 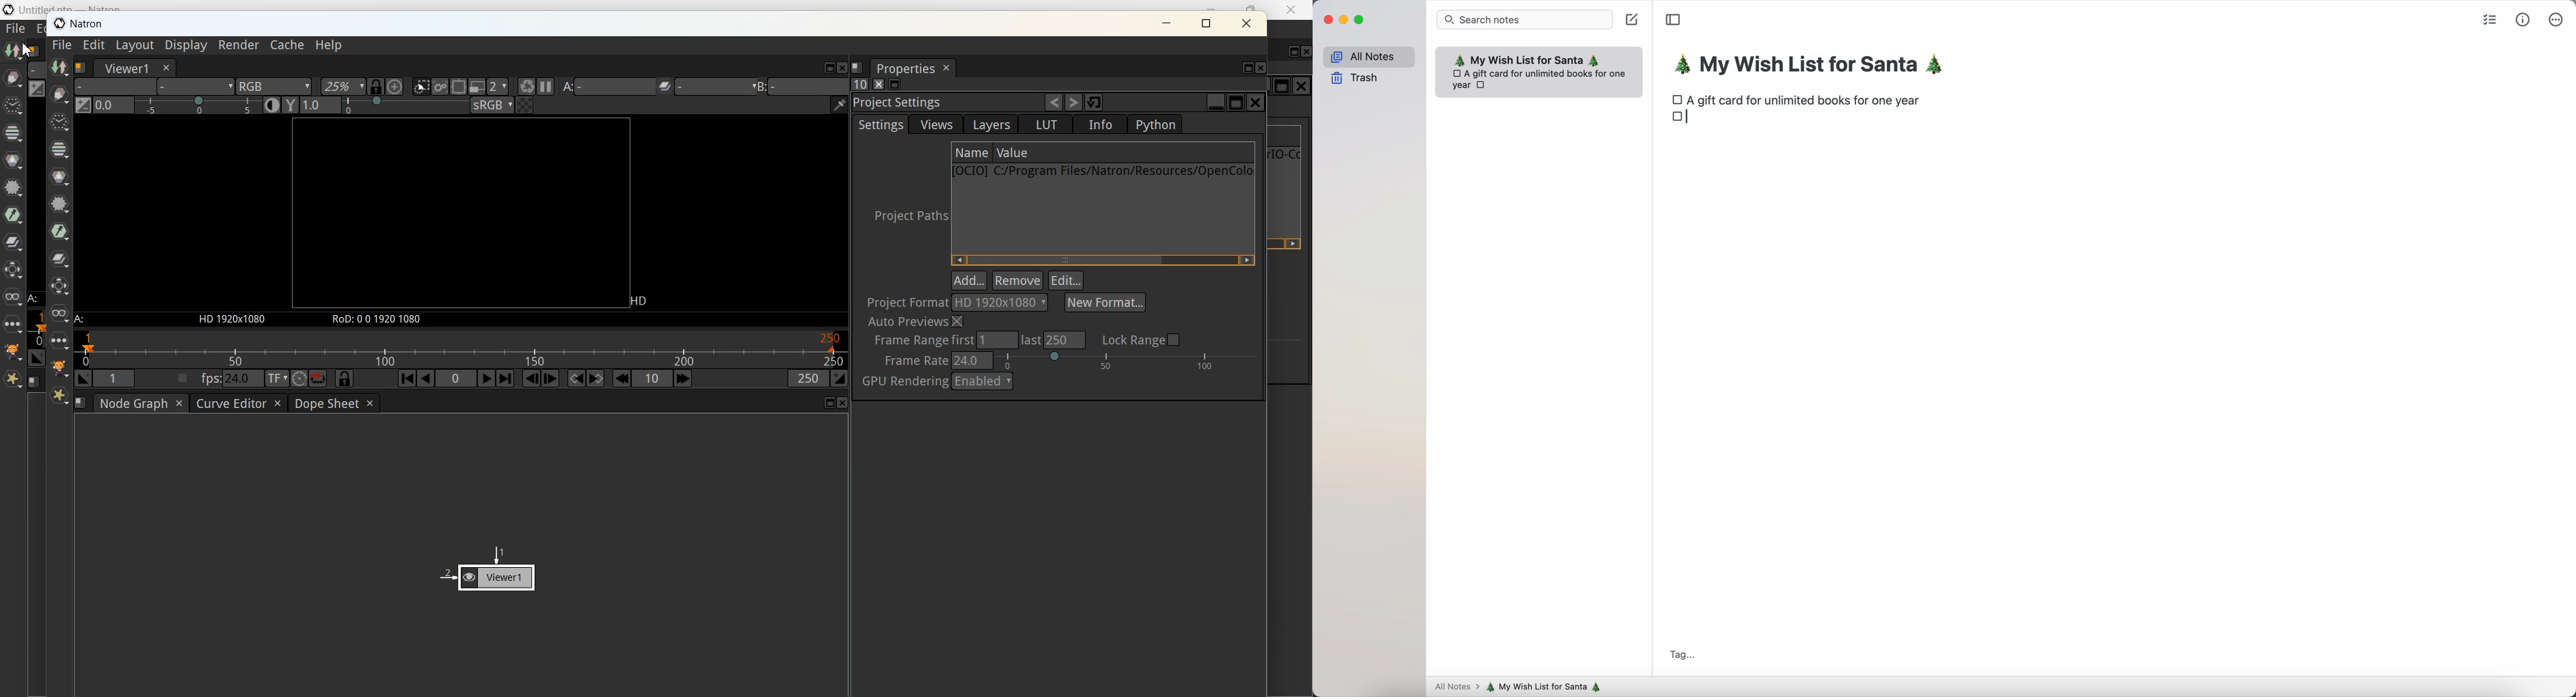 I want to click on Close, so click(x=1247, y=23).